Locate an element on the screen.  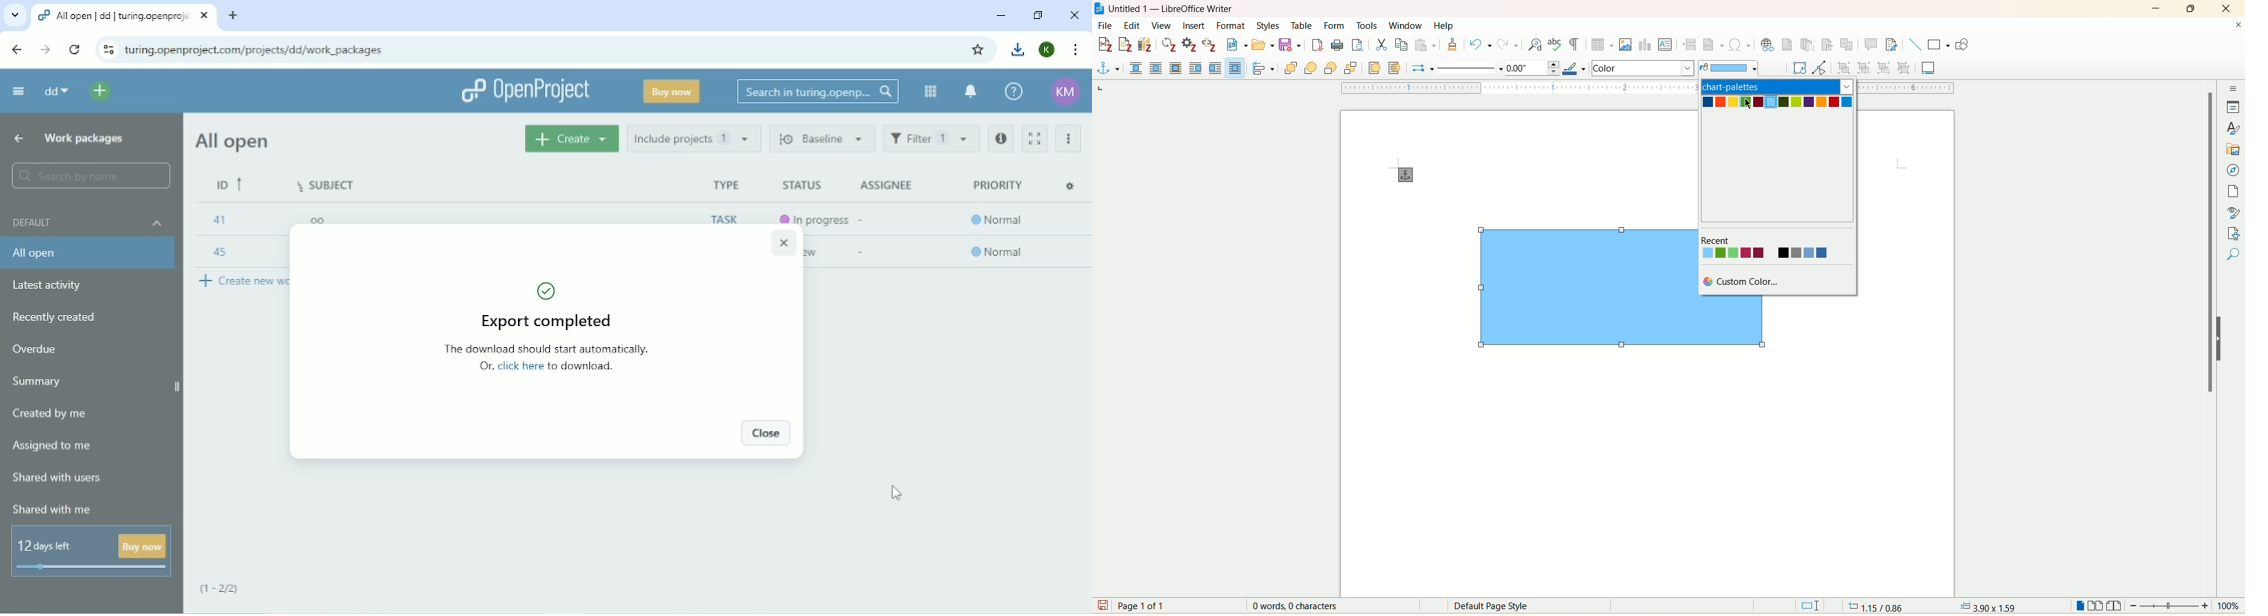
logo is located at coordinates (1099, 9).